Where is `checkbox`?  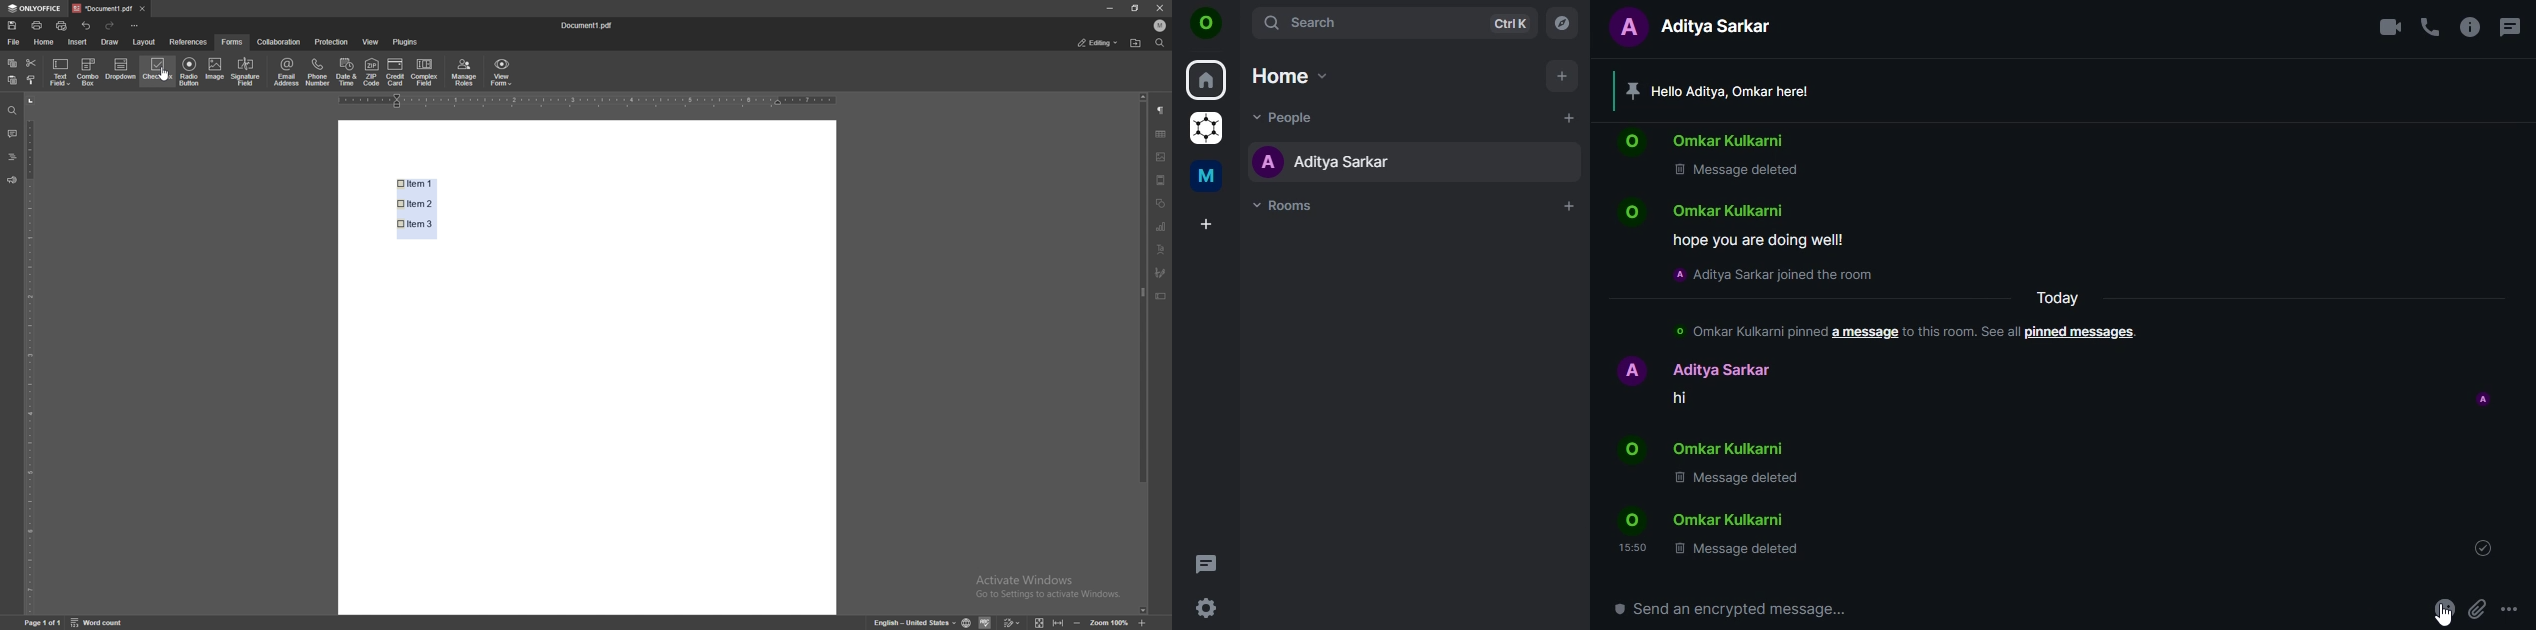
checkbox is located at coordinates (157, 73).